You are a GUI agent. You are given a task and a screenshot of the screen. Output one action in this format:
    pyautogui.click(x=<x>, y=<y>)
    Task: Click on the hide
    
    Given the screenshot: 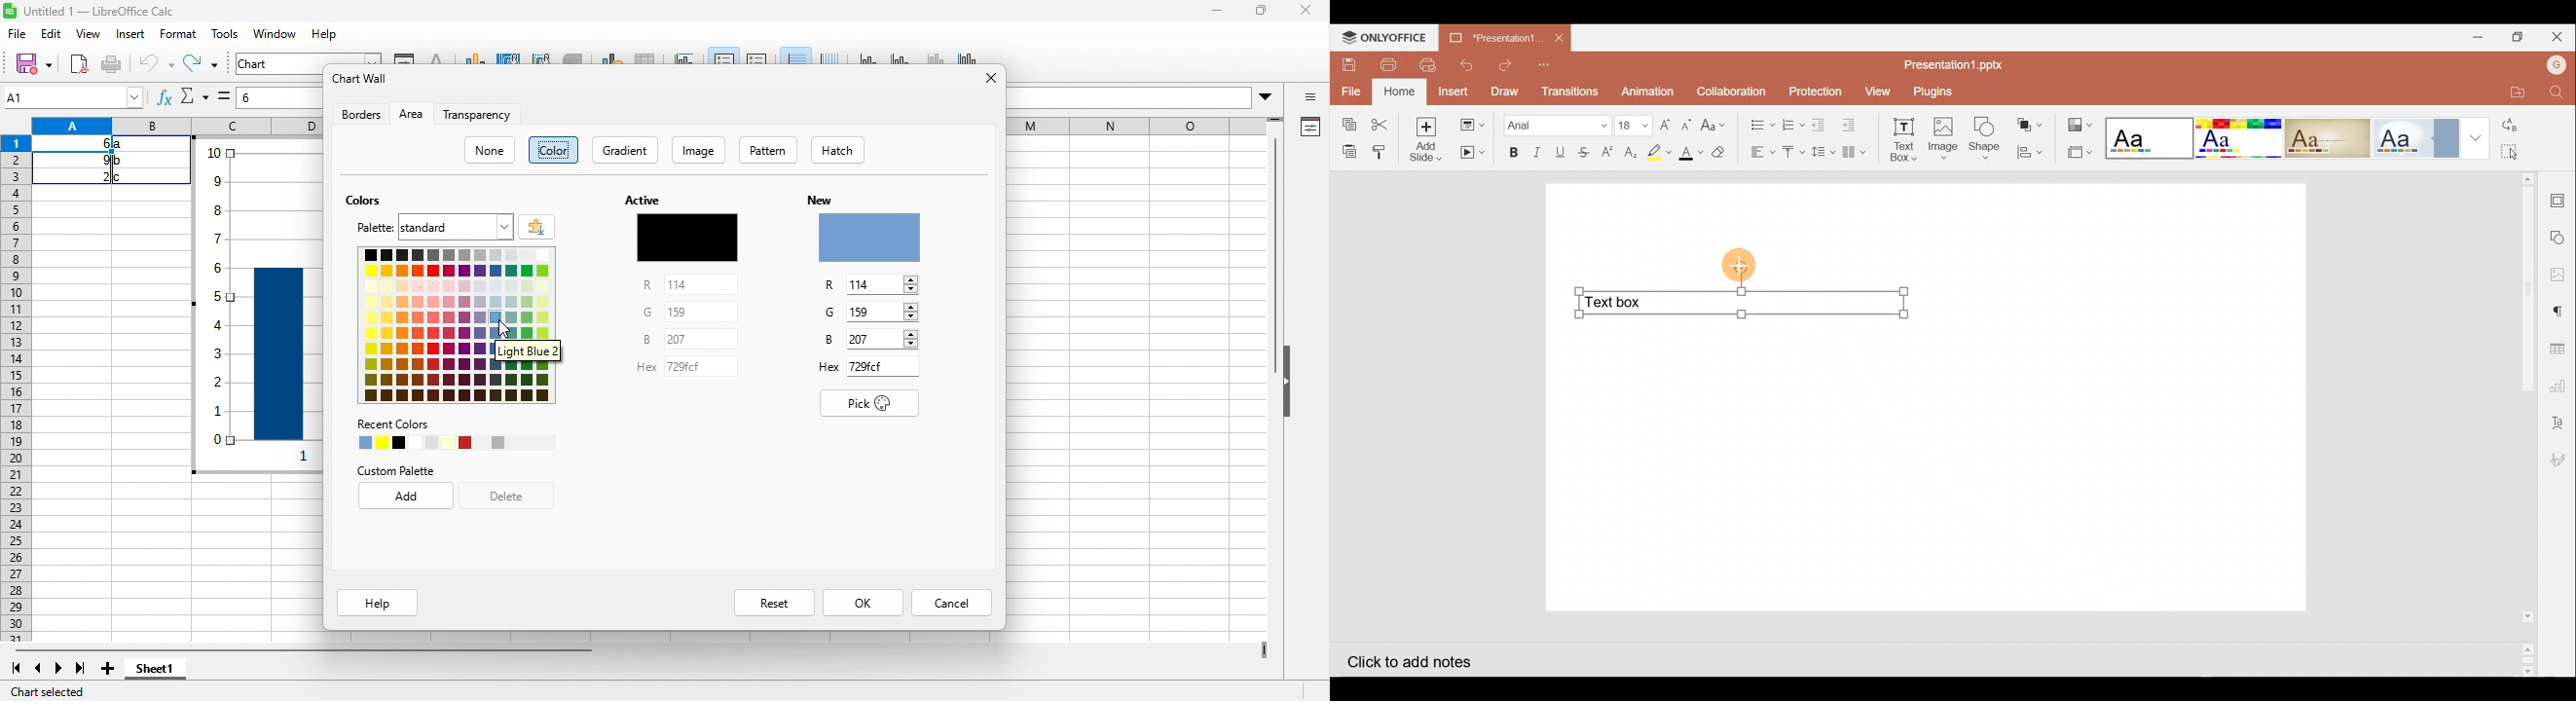 What is the action you would take?
    pyautogui.click(x=1291, y=406)
    